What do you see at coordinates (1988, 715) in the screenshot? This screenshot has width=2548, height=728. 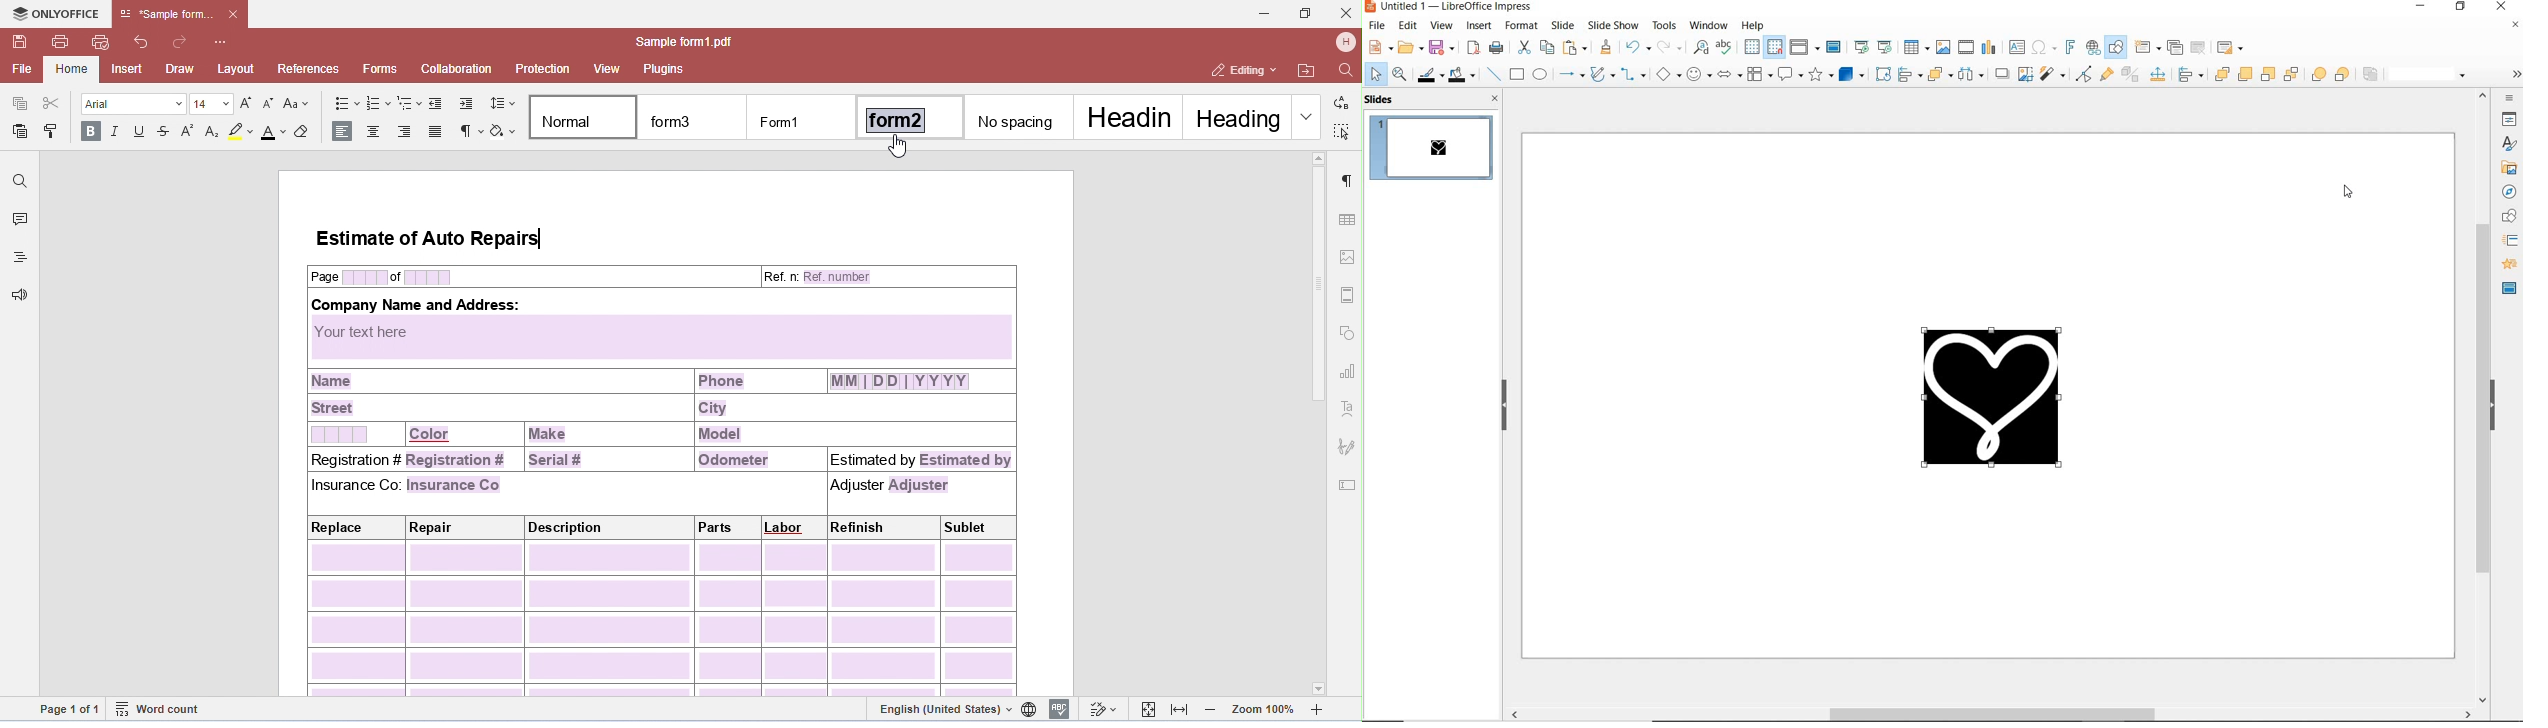 I see `SCROLLBAR` at bounding box center [1988, 715].